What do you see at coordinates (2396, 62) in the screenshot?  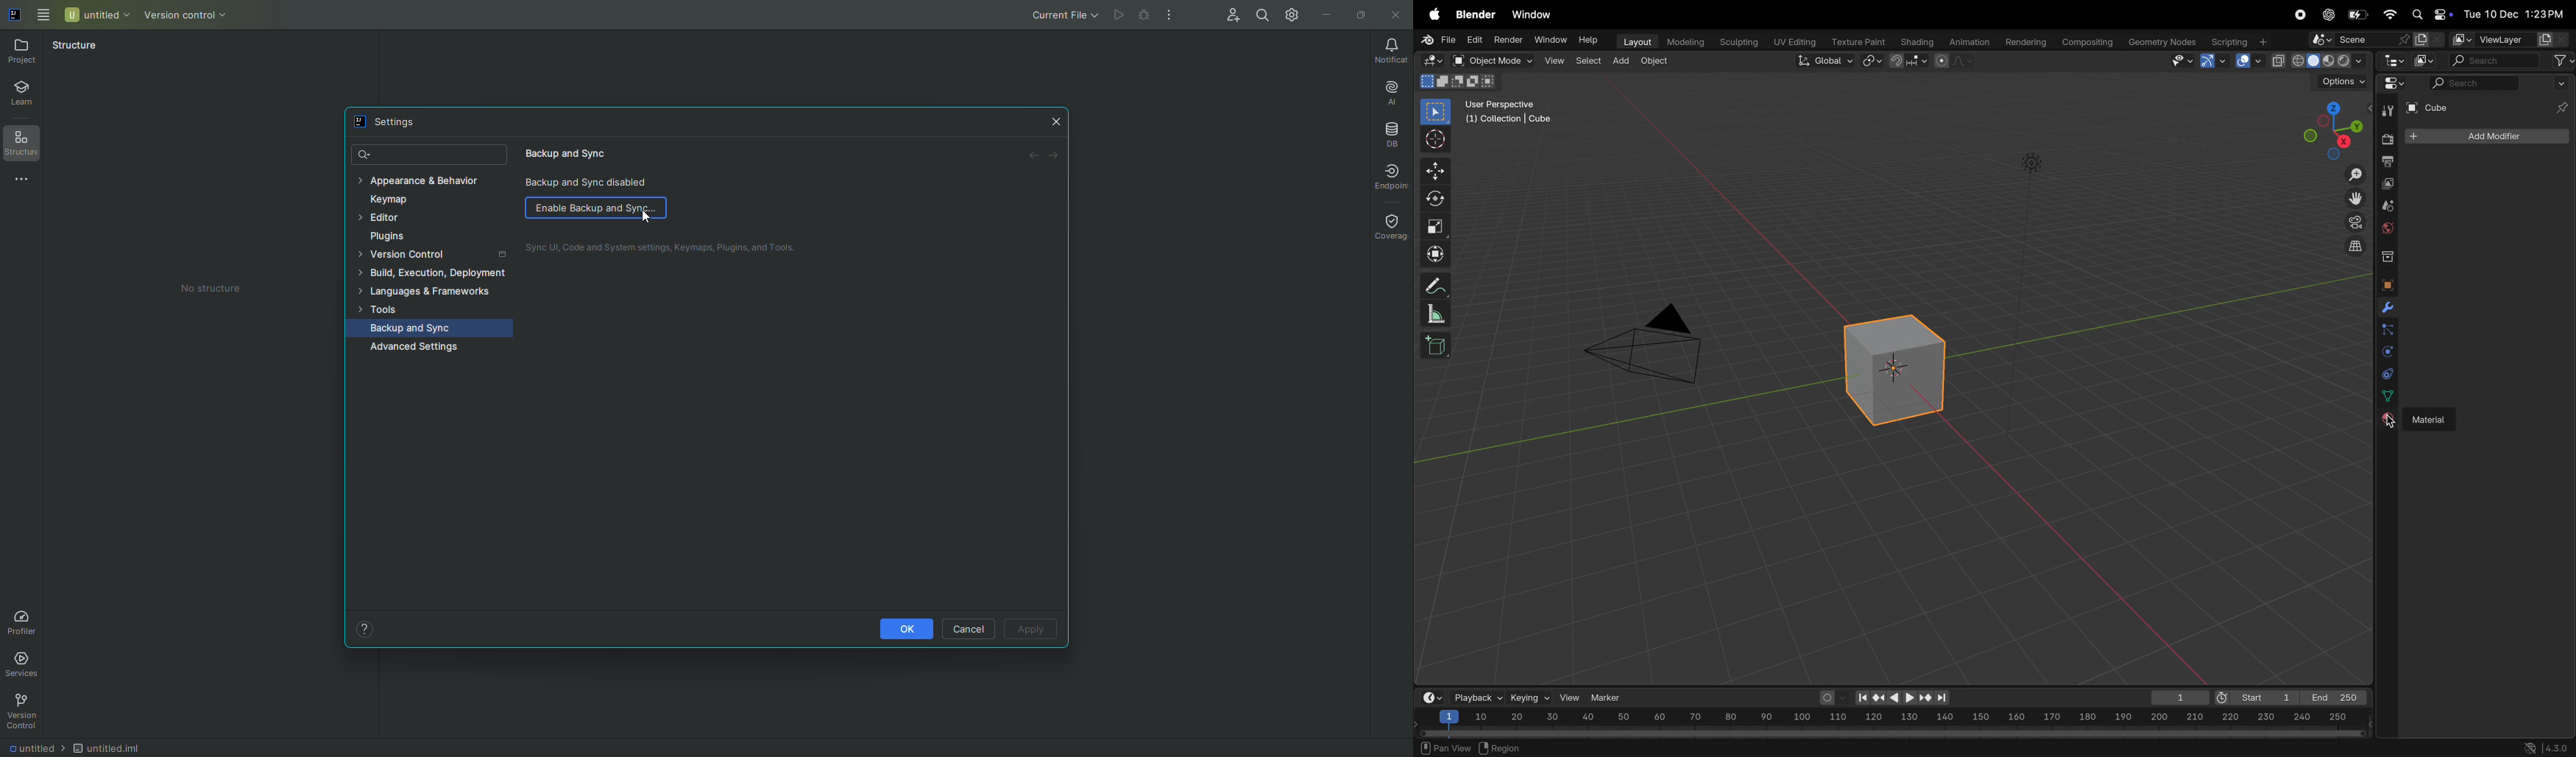 I see `editor type` at bounding box center [2396, 62].